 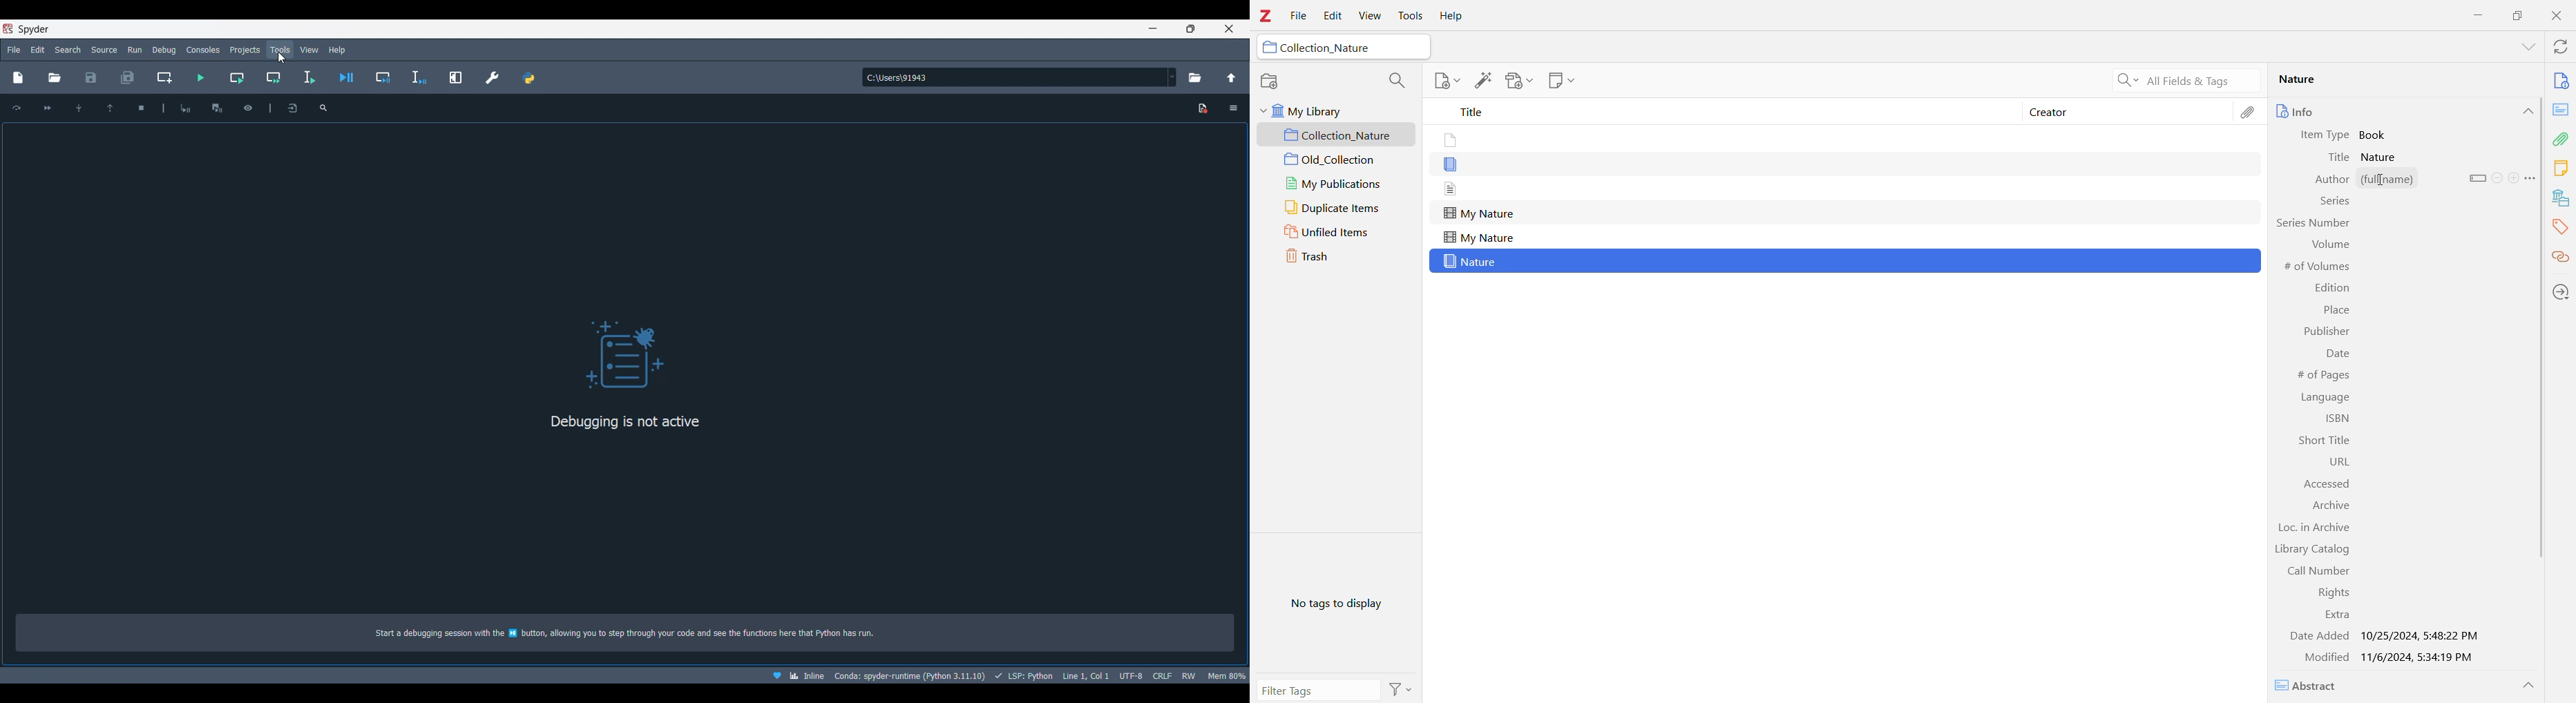 I want to click on Actions, so click(x=1400, y=689).